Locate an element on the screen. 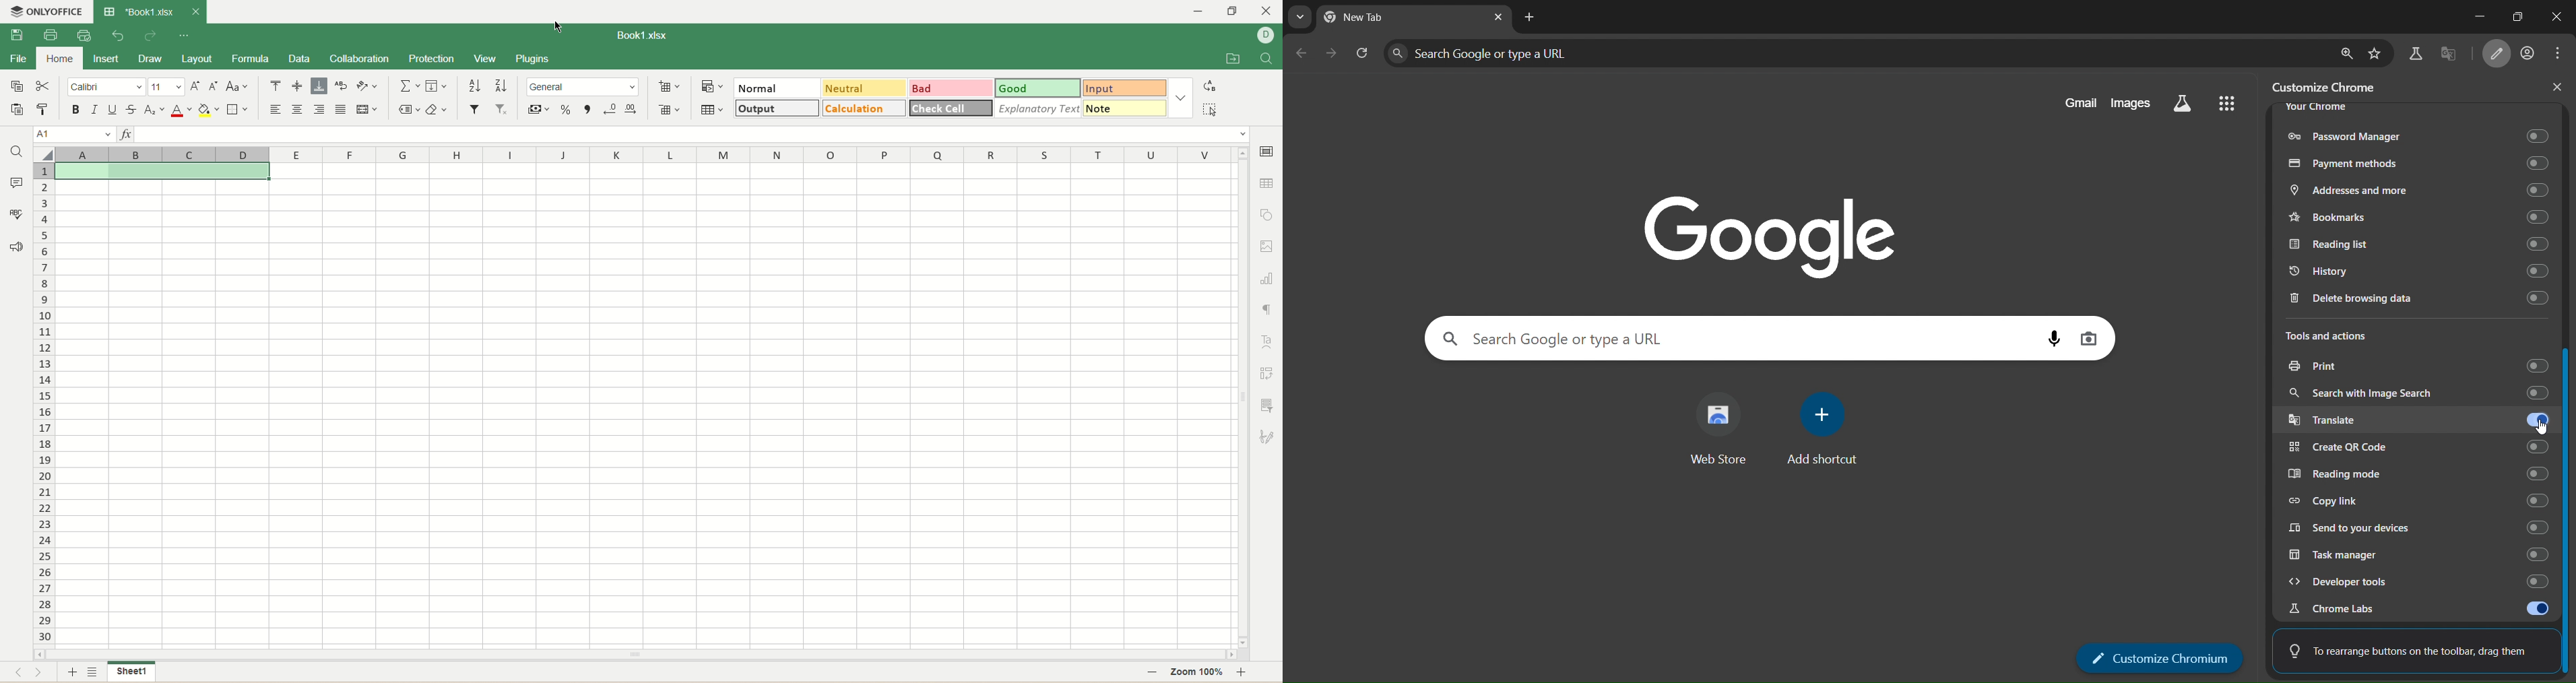 The image size is (2576, 700). insert is located at coordinates (106, 58).